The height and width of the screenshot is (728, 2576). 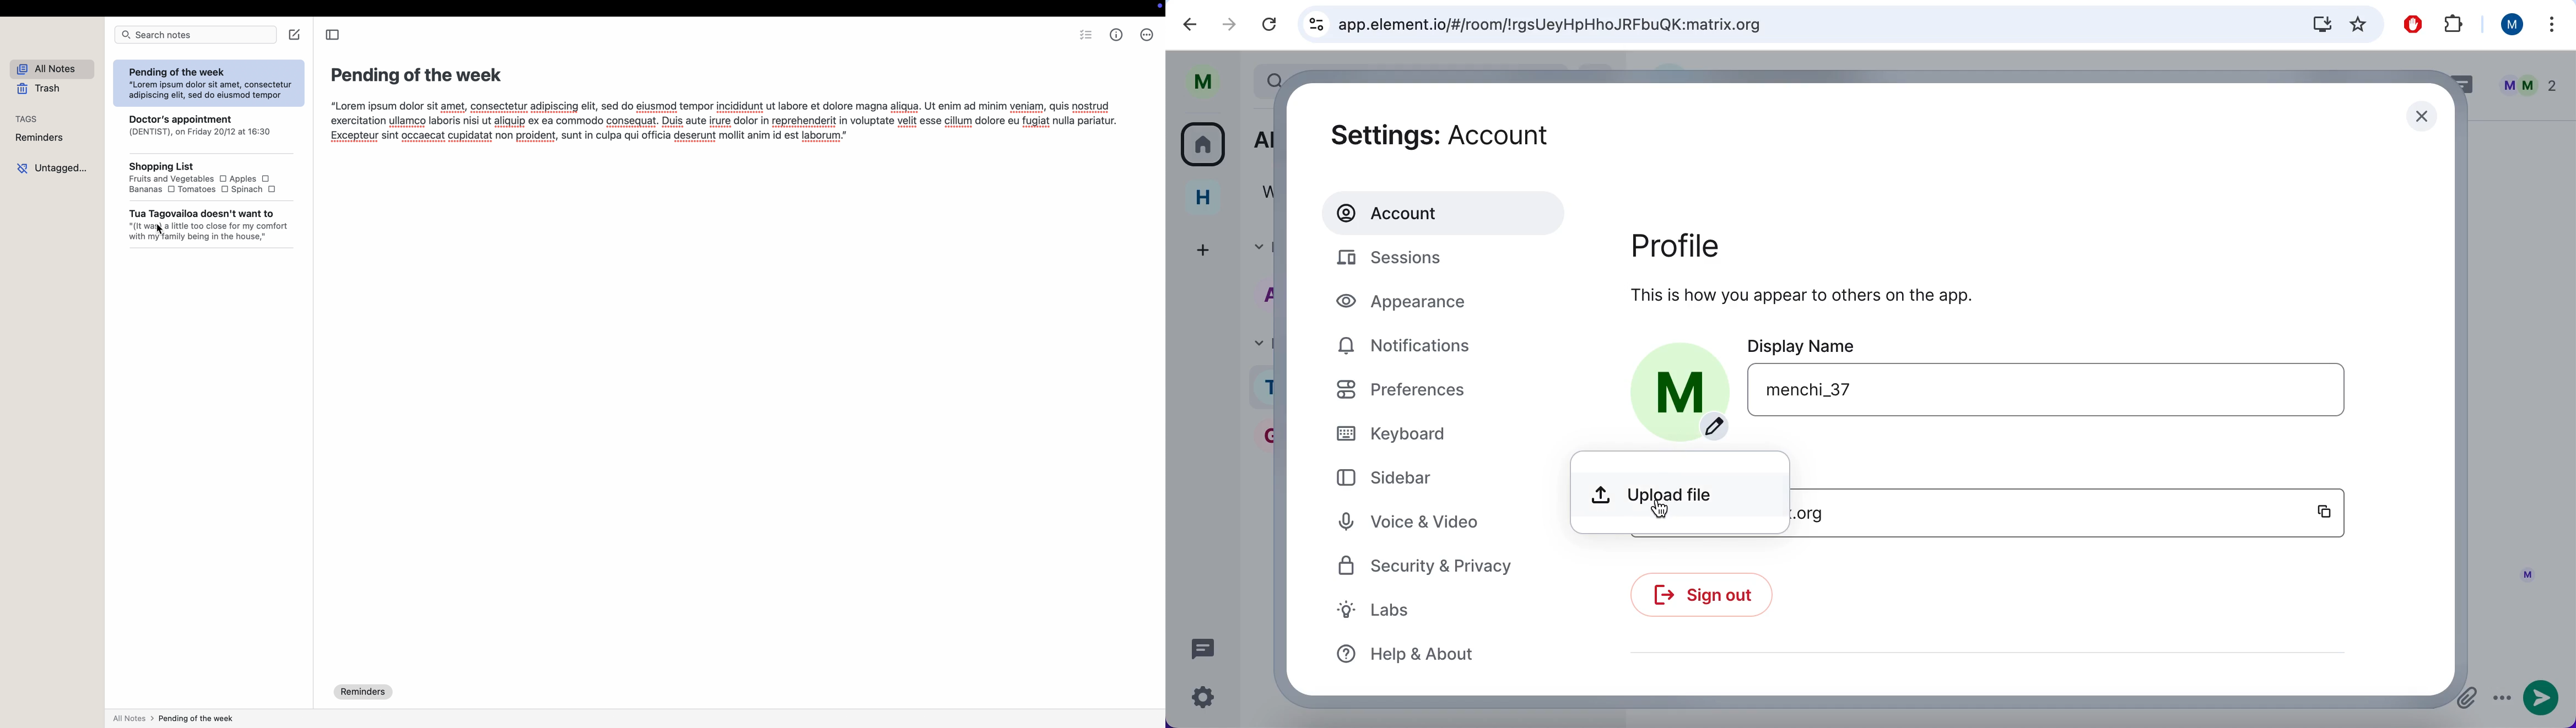 What do you see at coordinates (1426, 305) in the screenshot?
I see `appearance` at bounding box center [1426, 305].